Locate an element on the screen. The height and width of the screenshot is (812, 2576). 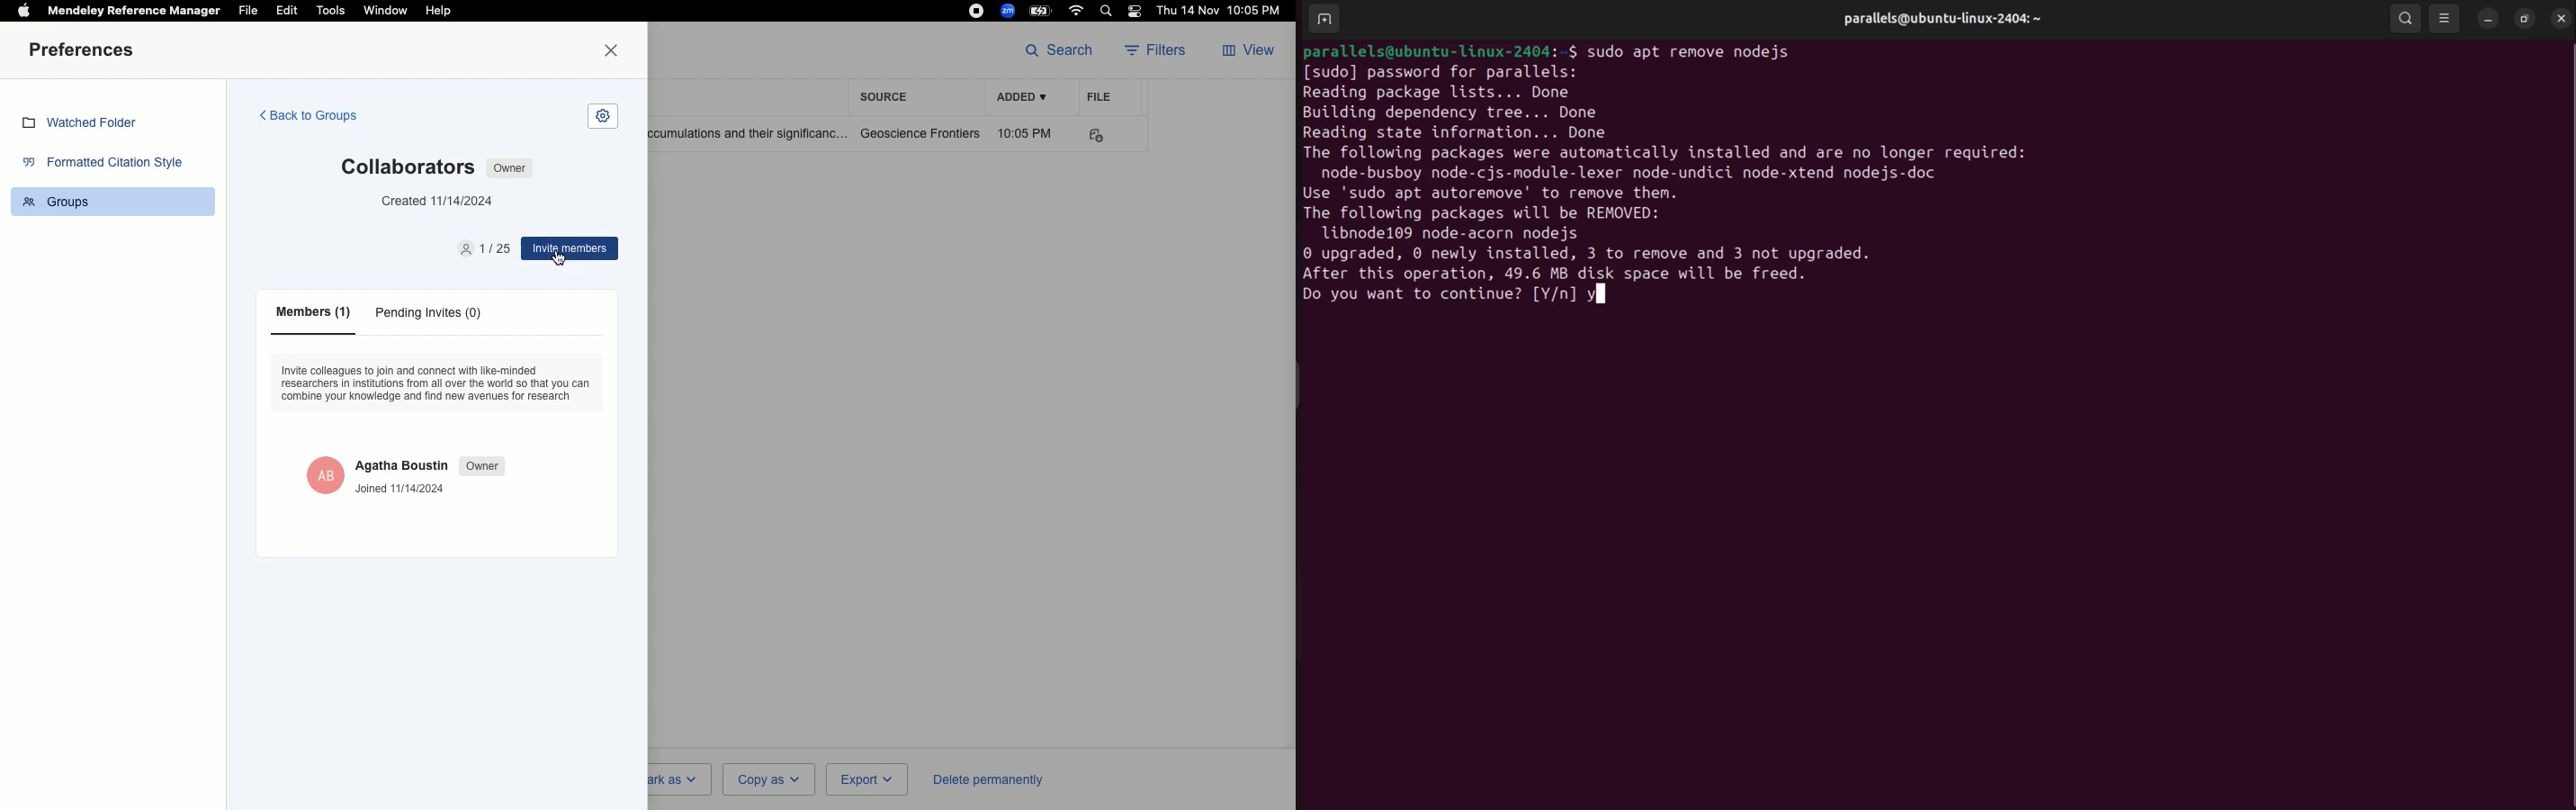
File is located at coordinates (1100, 96).